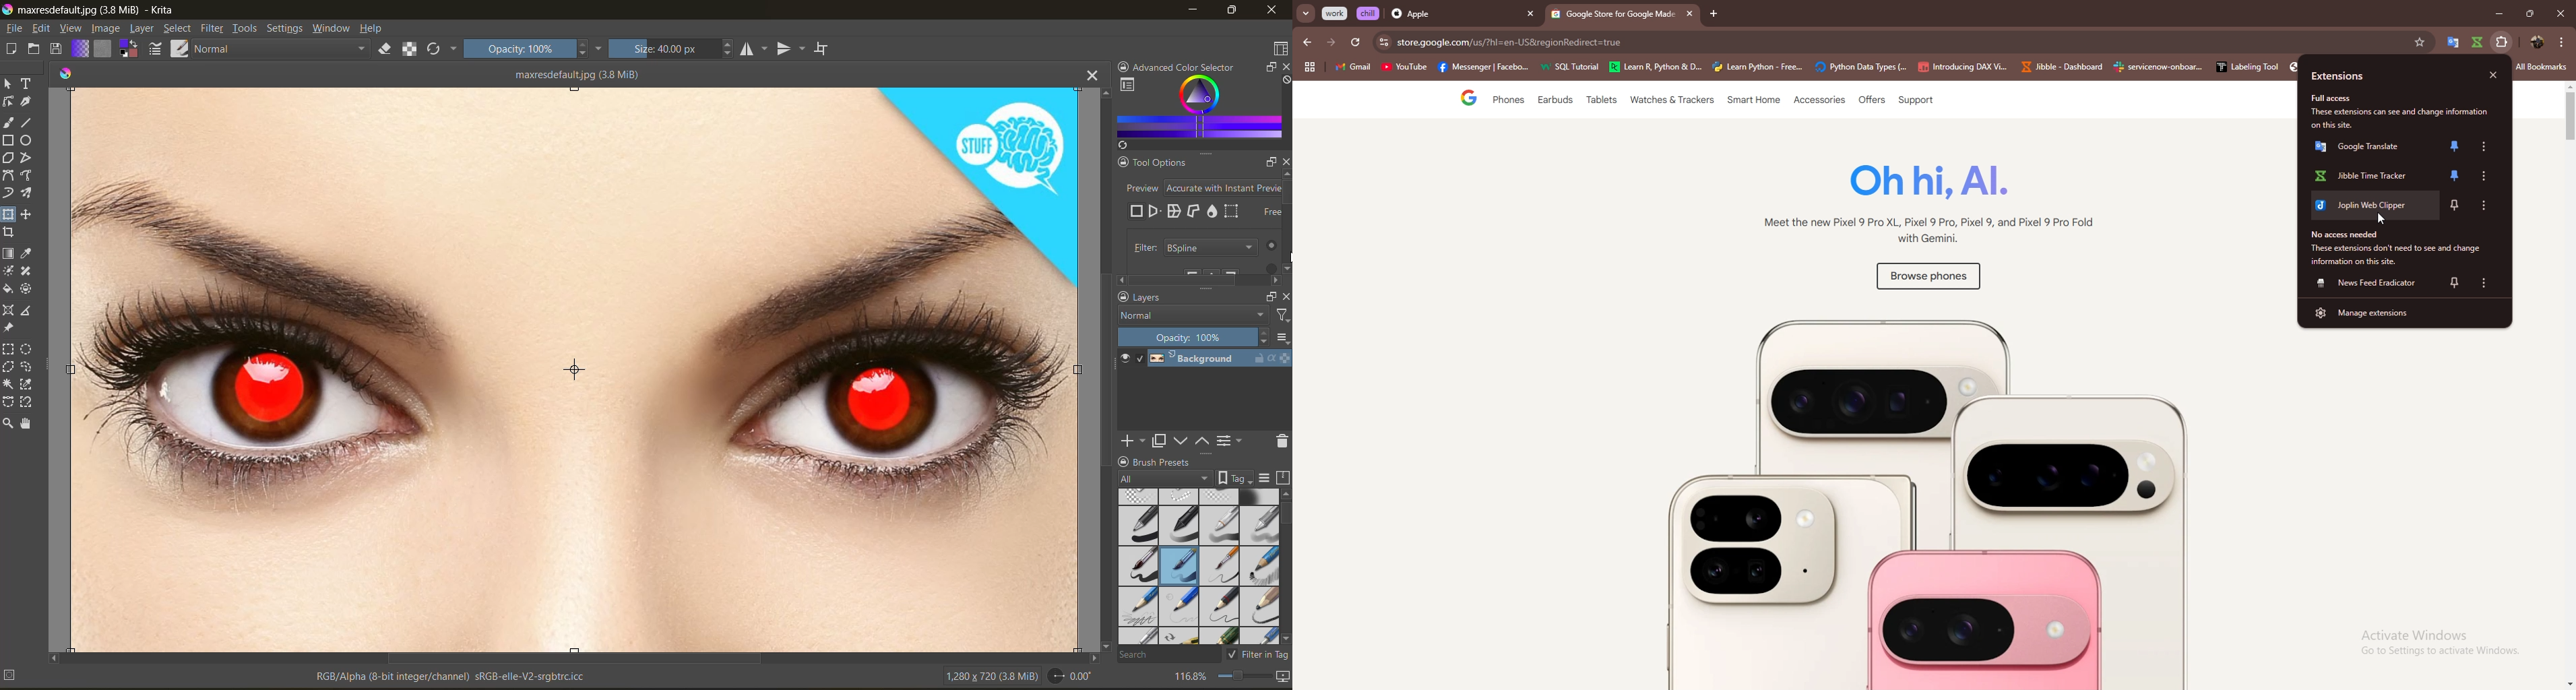 The width and height of the screenshot is (2576, 700). What do you see at coordinates (1714, 14) in the screenshot?
I see `add tab` at bounding box center [1714, 14].